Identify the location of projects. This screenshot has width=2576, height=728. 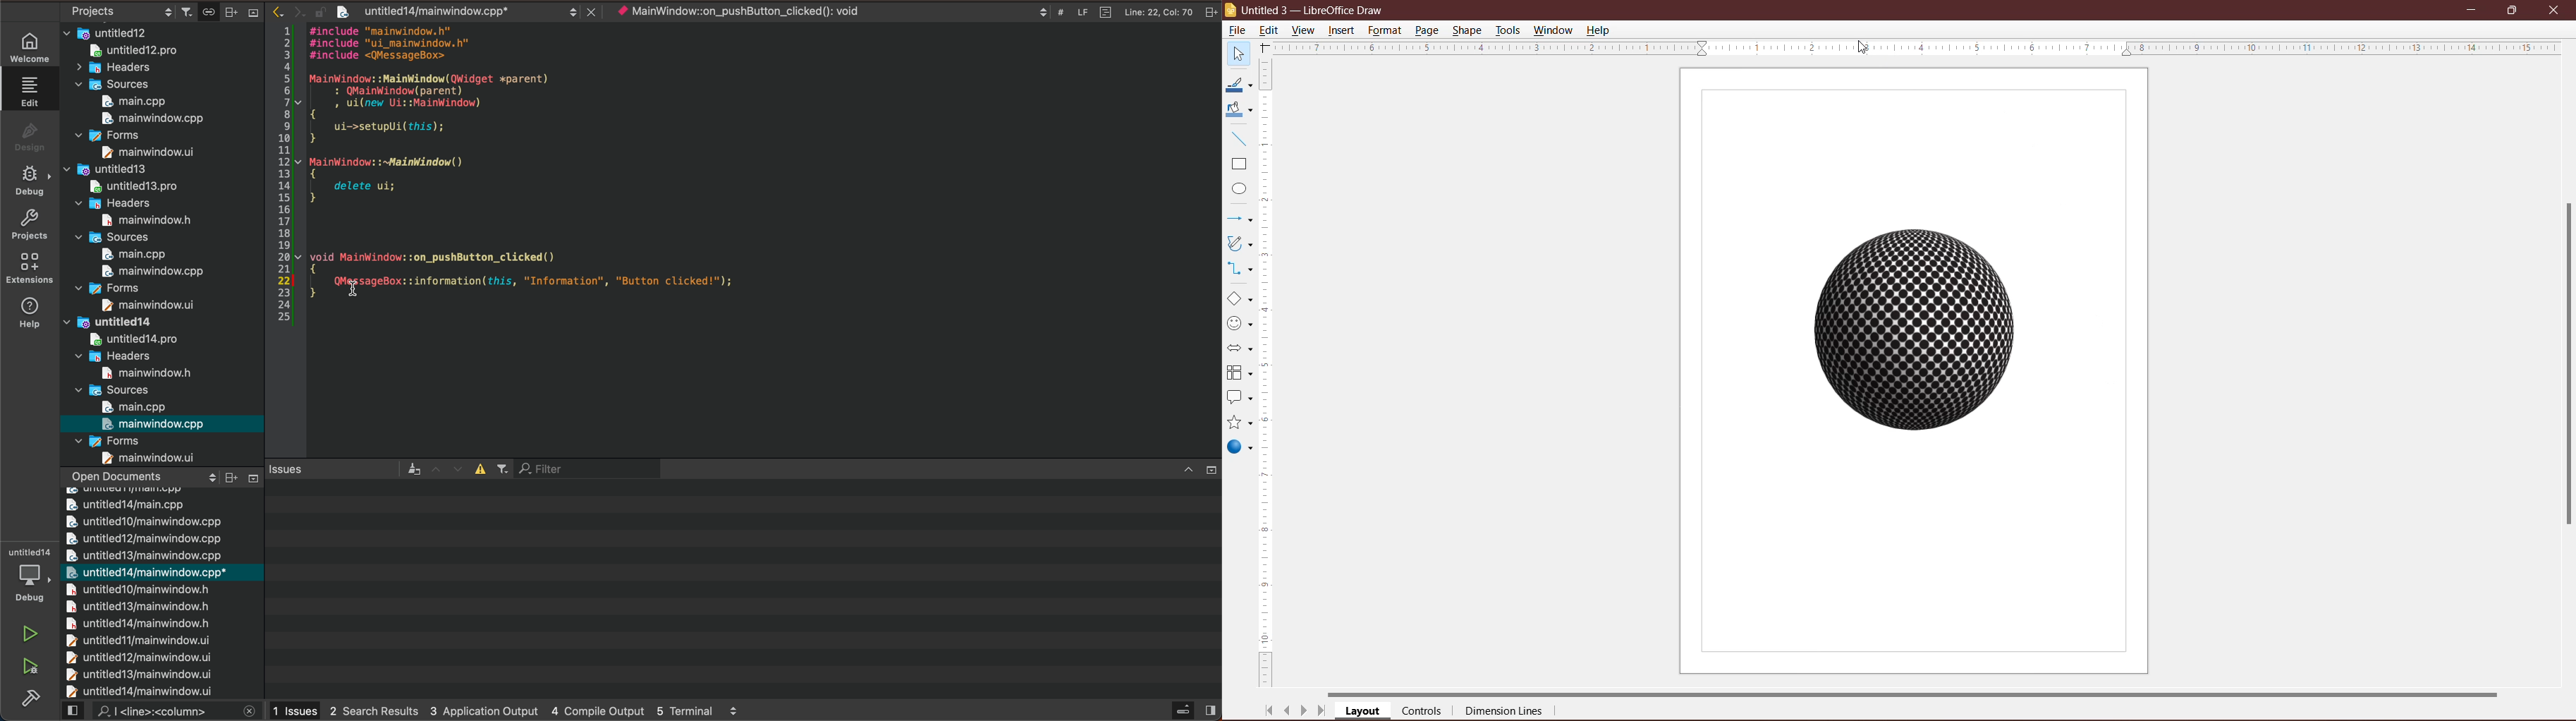
(129, 11).